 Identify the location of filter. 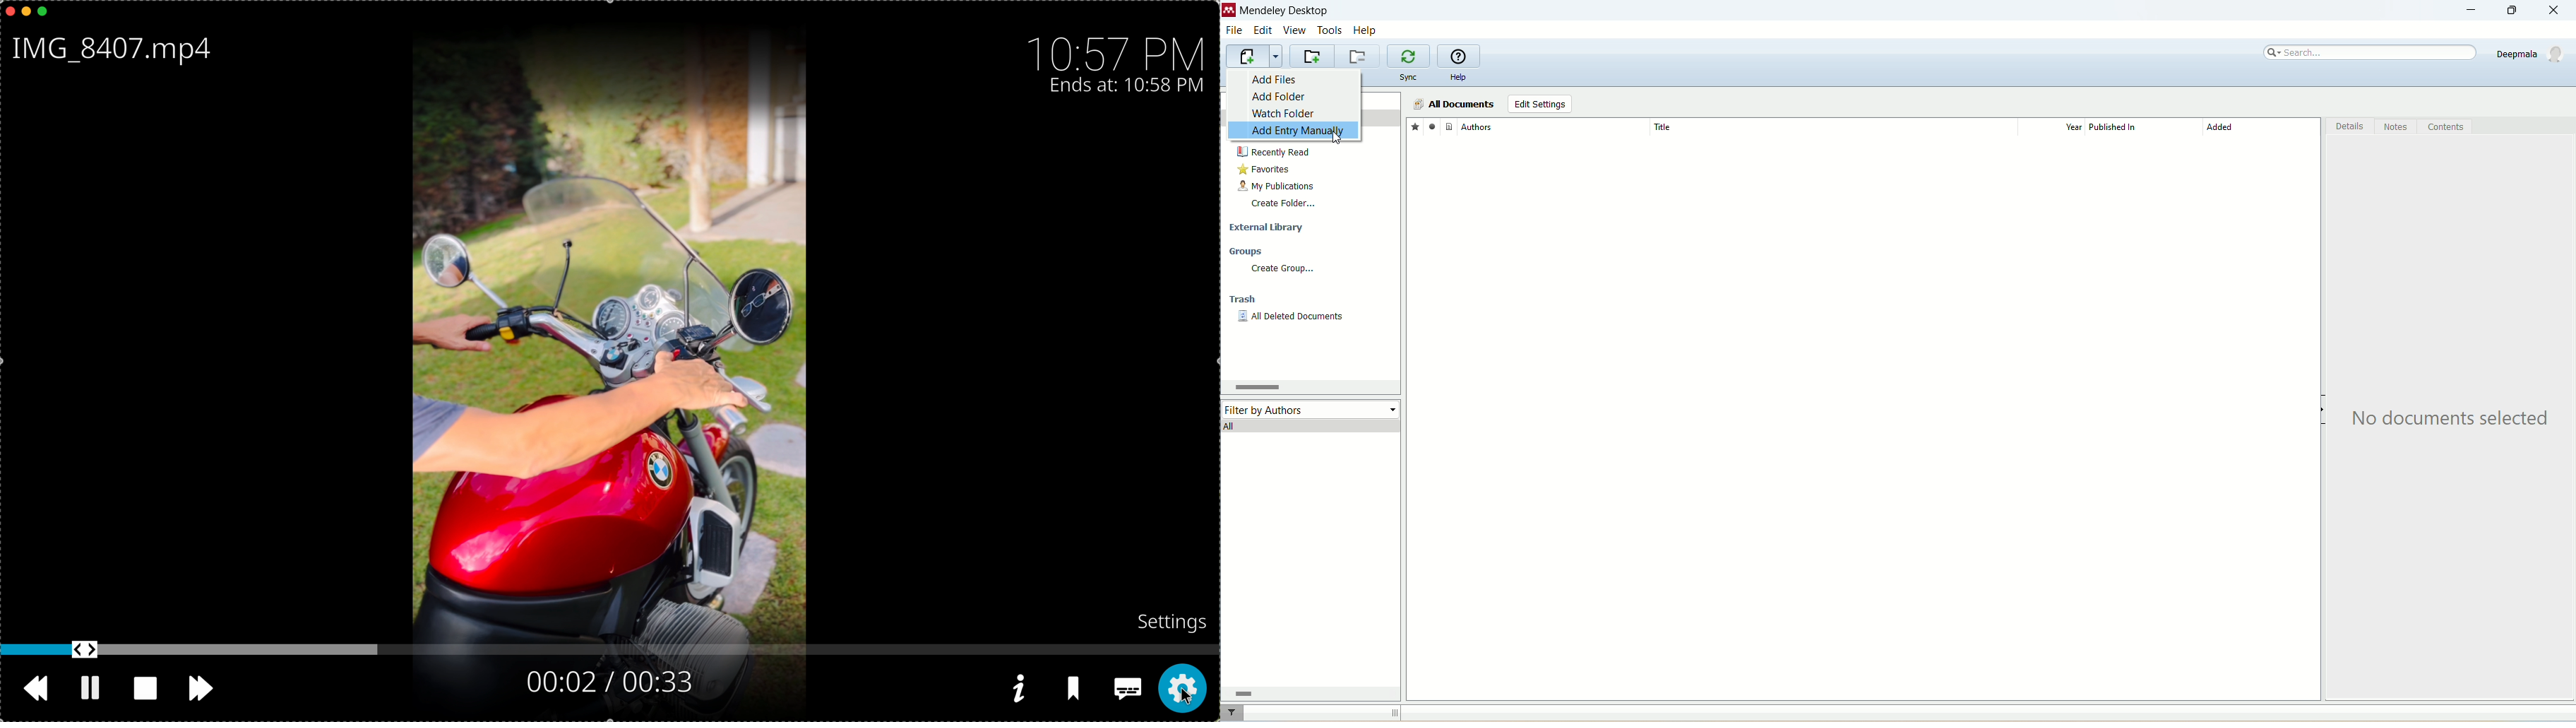
(1234, 713).